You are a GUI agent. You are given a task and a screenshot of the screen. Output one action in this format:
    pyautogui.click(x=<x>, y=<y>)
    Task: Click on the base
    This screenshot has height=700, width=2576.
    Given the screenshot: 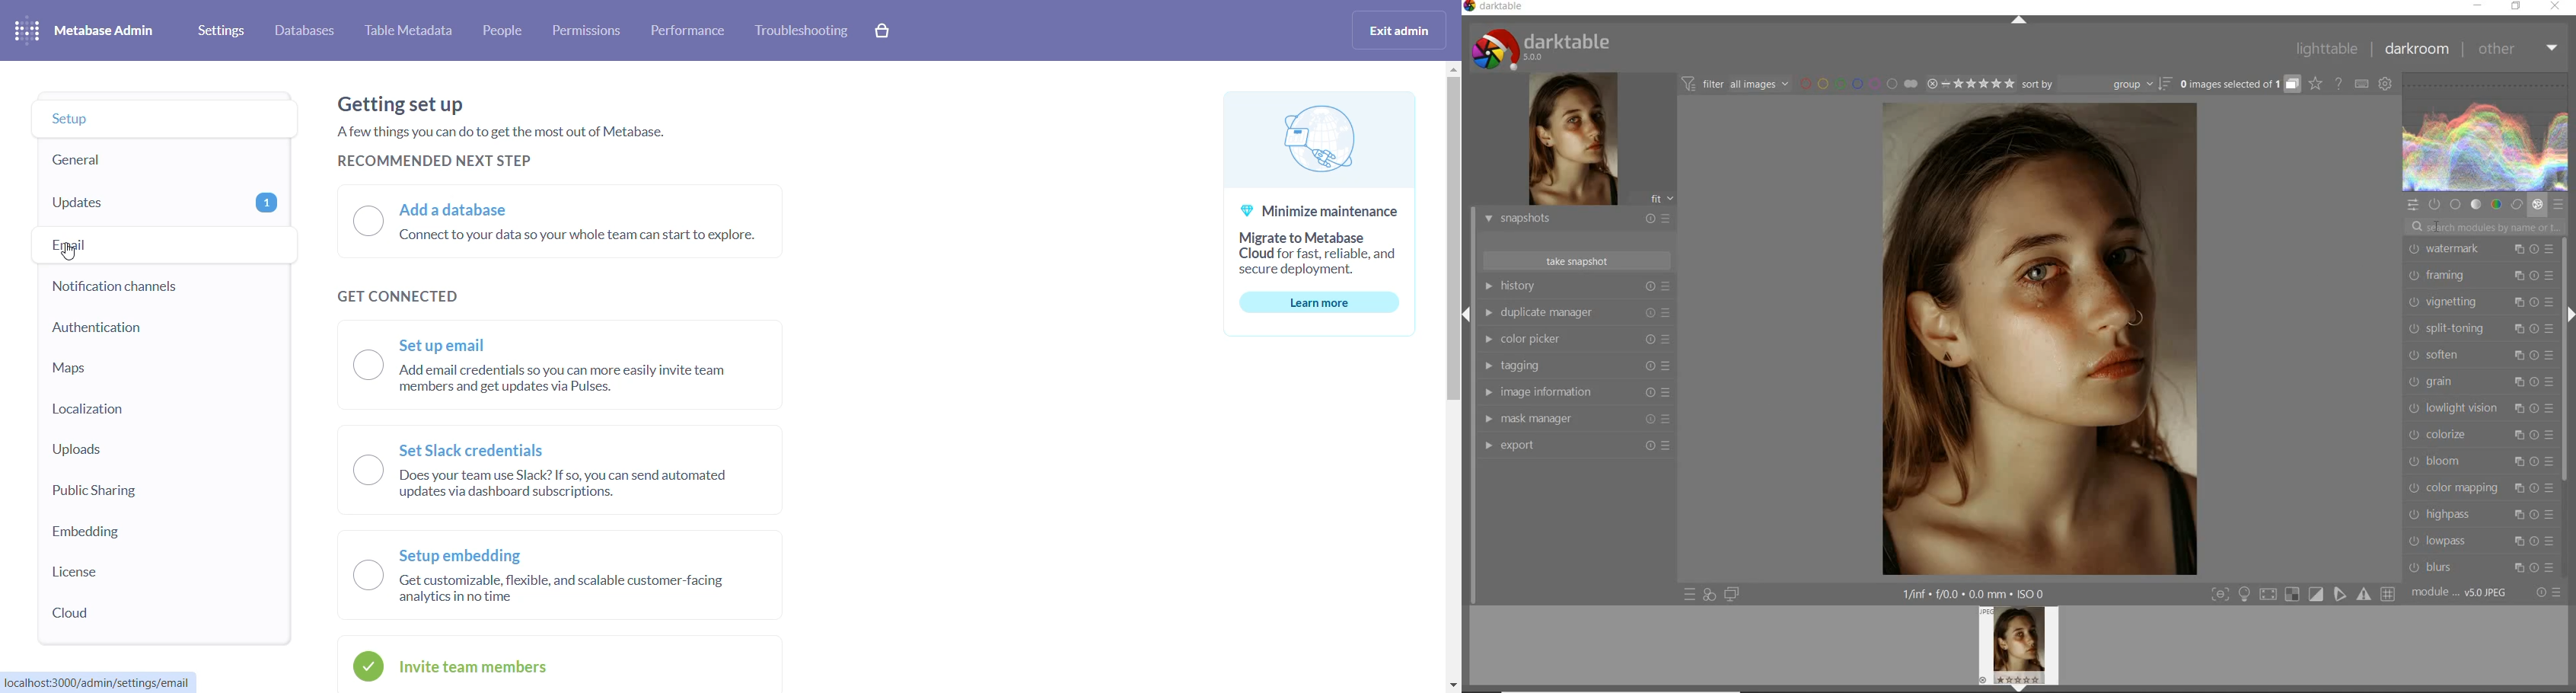 What is the action you would take?
    pyautogui.click(x=2456, y=204)
    